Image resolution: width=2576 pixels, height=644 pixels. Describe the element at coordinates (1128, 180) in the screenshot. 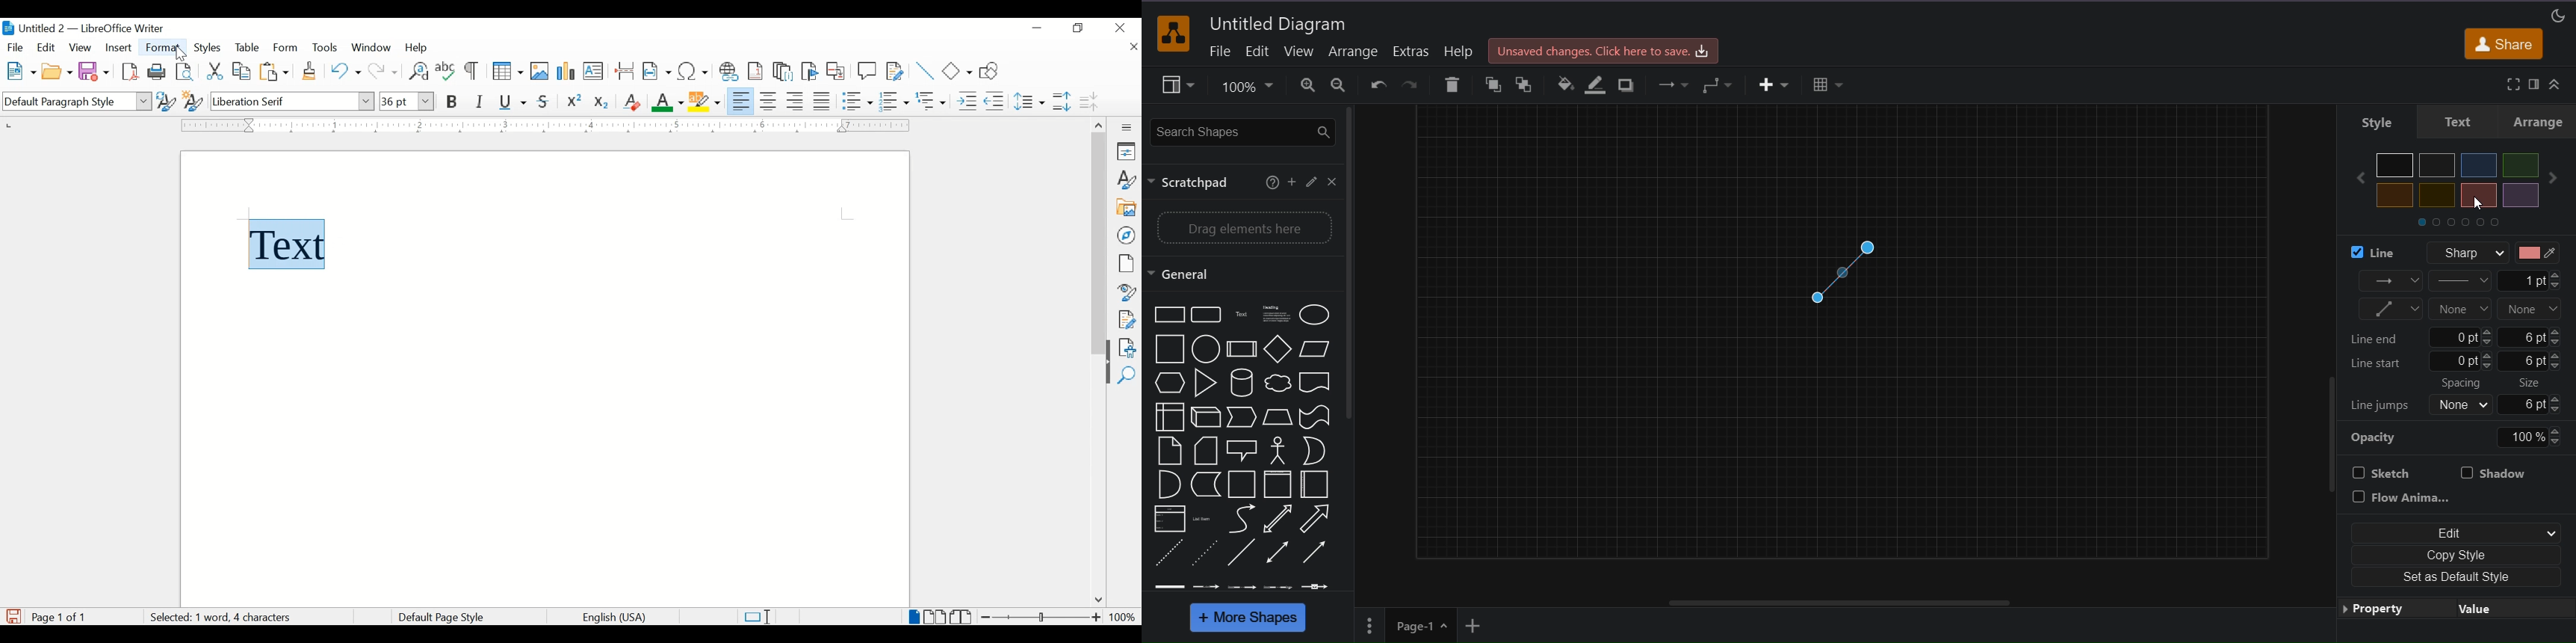

I see `styles` at that location.